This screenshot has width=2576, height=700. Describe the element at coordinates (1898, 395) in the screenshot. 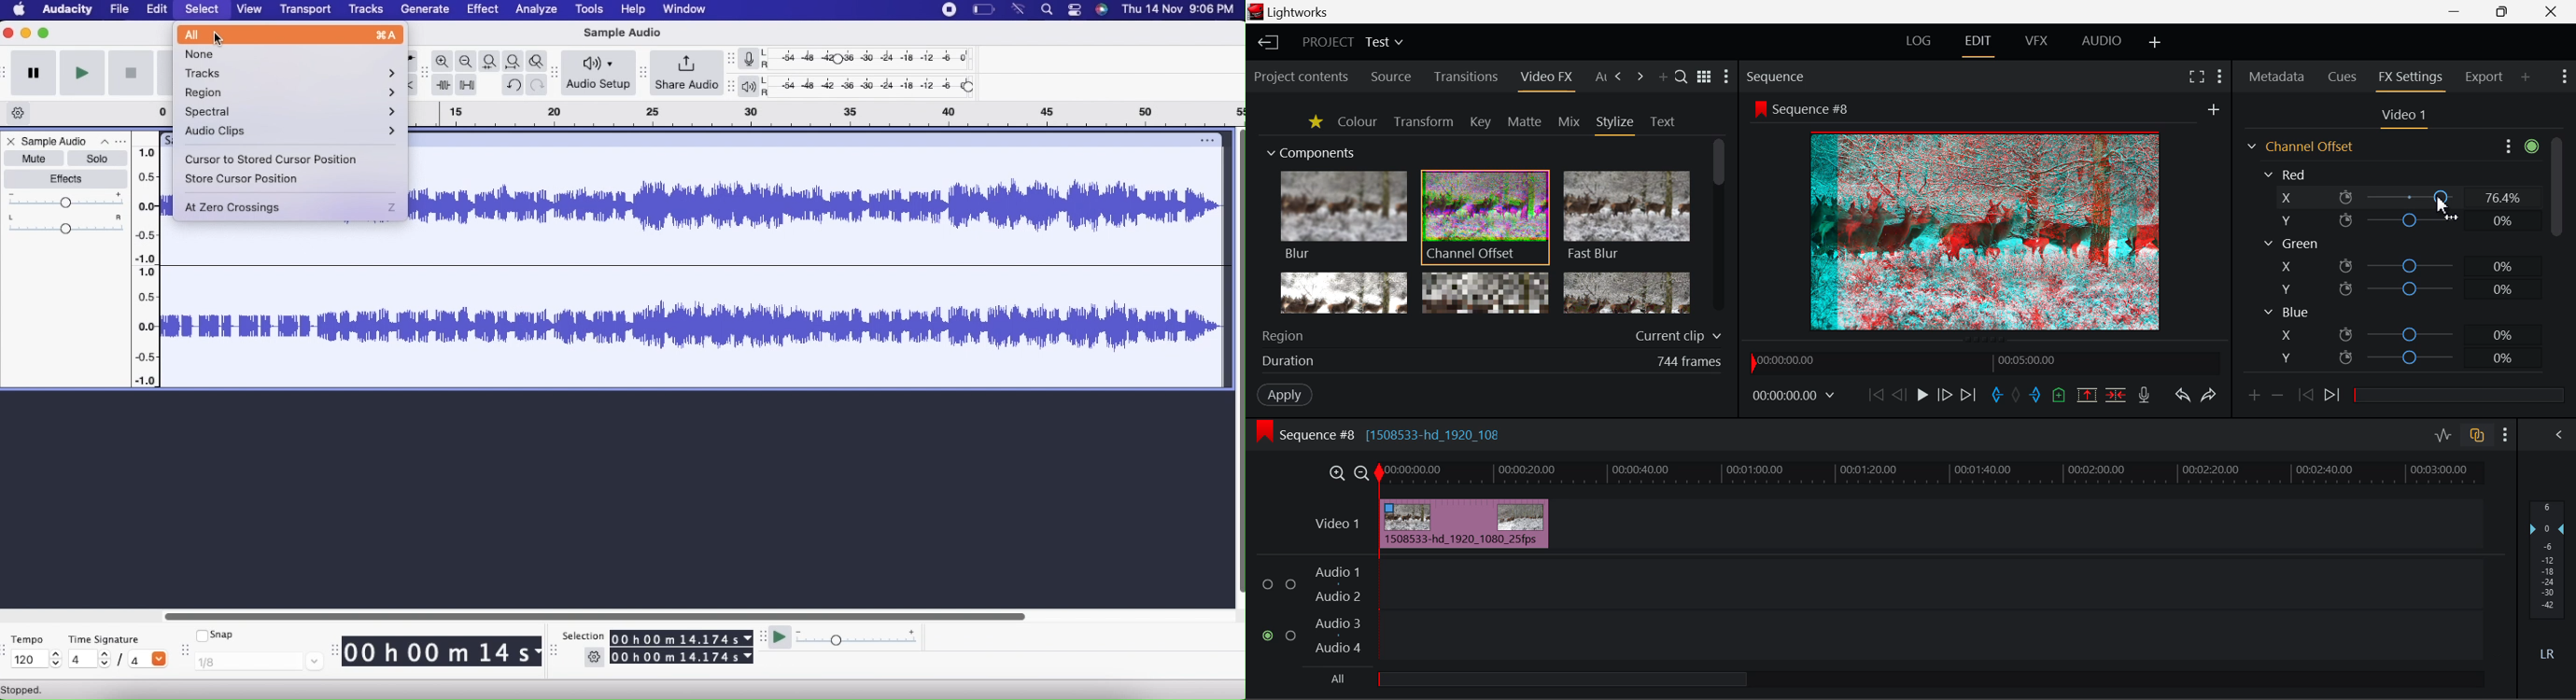

I see `Go Back` at that location.